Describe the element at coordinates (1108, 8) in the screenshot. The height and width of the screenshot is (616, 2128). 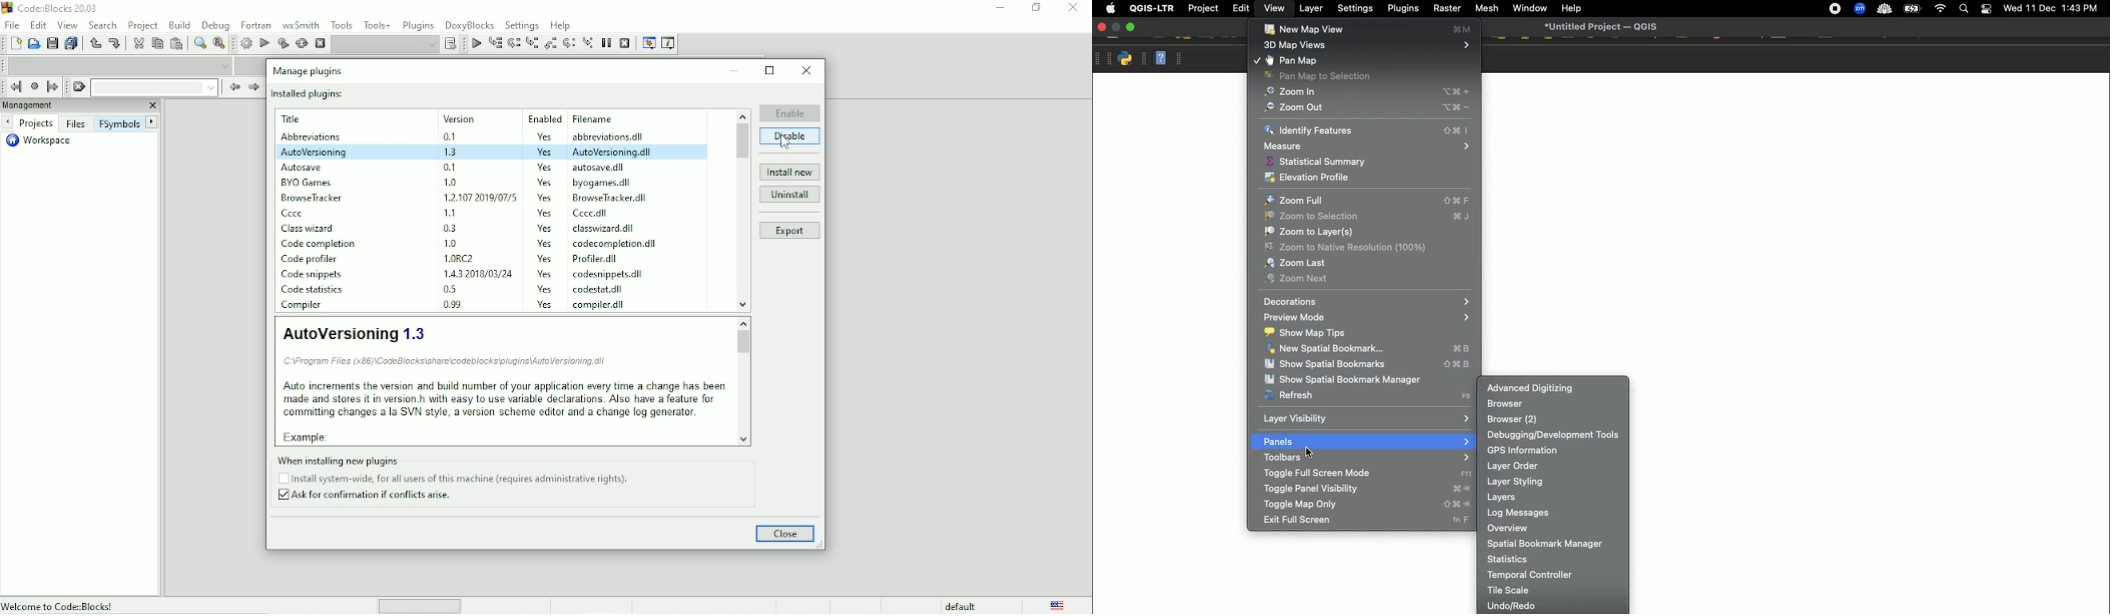
I see `Apple` at that location.